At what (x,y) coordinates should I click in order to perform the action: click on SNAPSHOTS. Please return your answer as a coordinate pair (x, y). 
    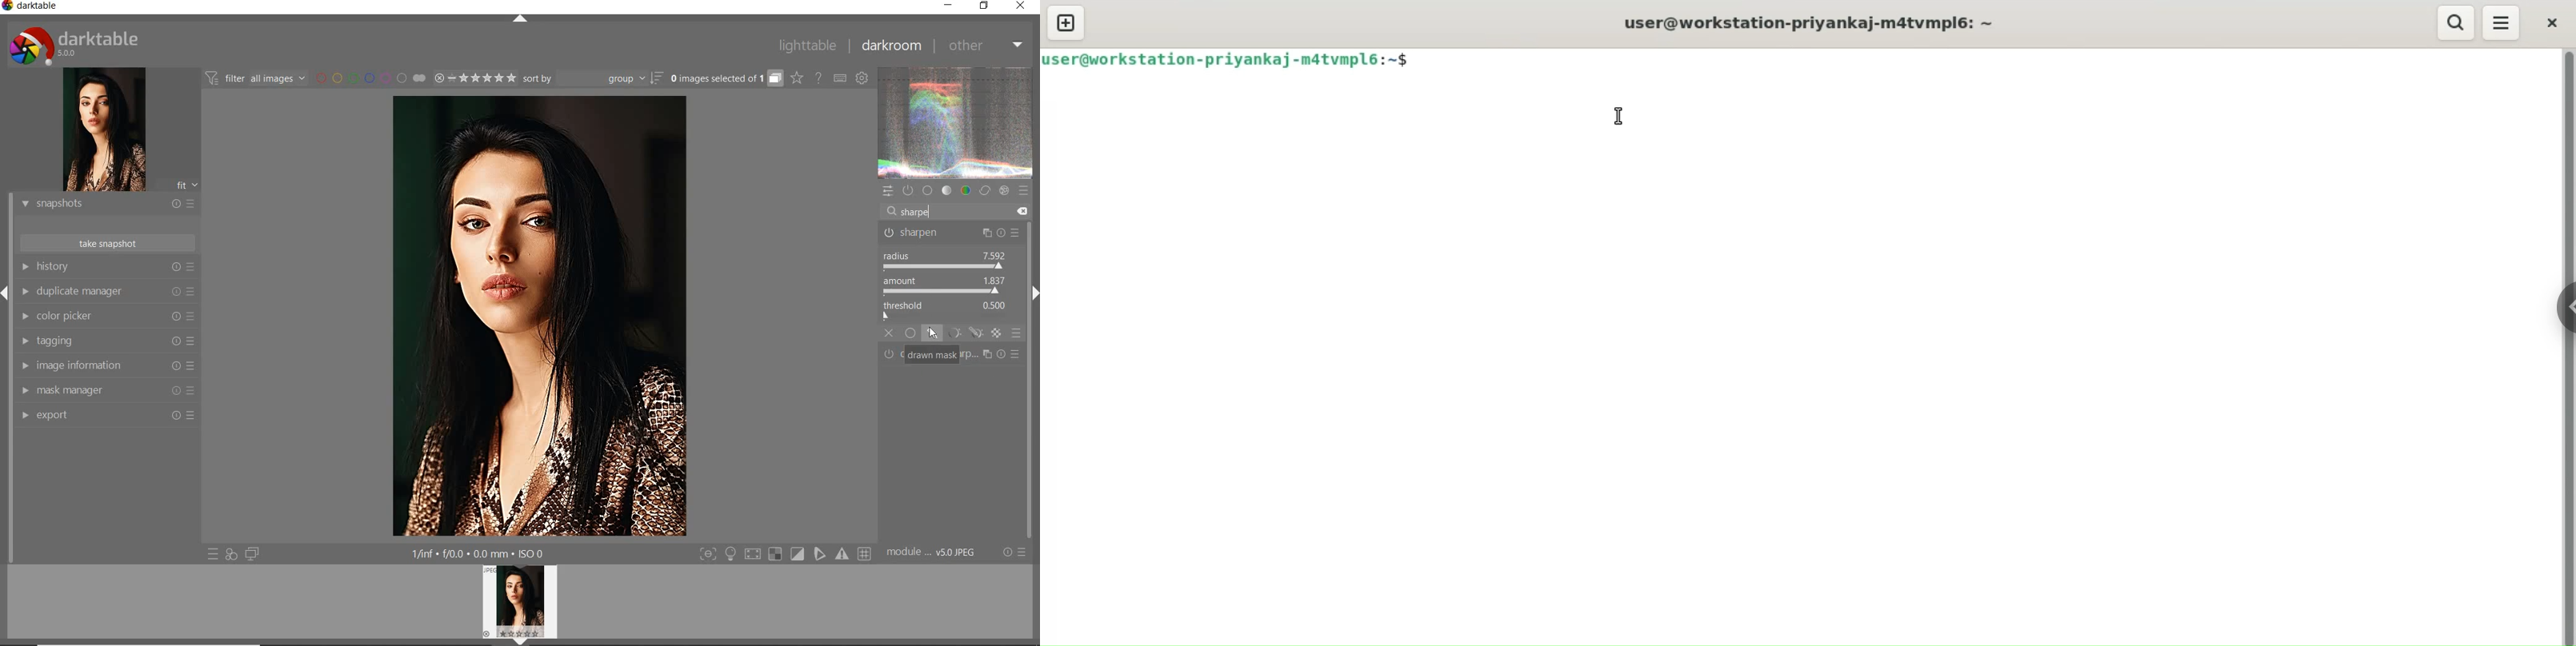
    Looking at the image, I should click on (105, 205).